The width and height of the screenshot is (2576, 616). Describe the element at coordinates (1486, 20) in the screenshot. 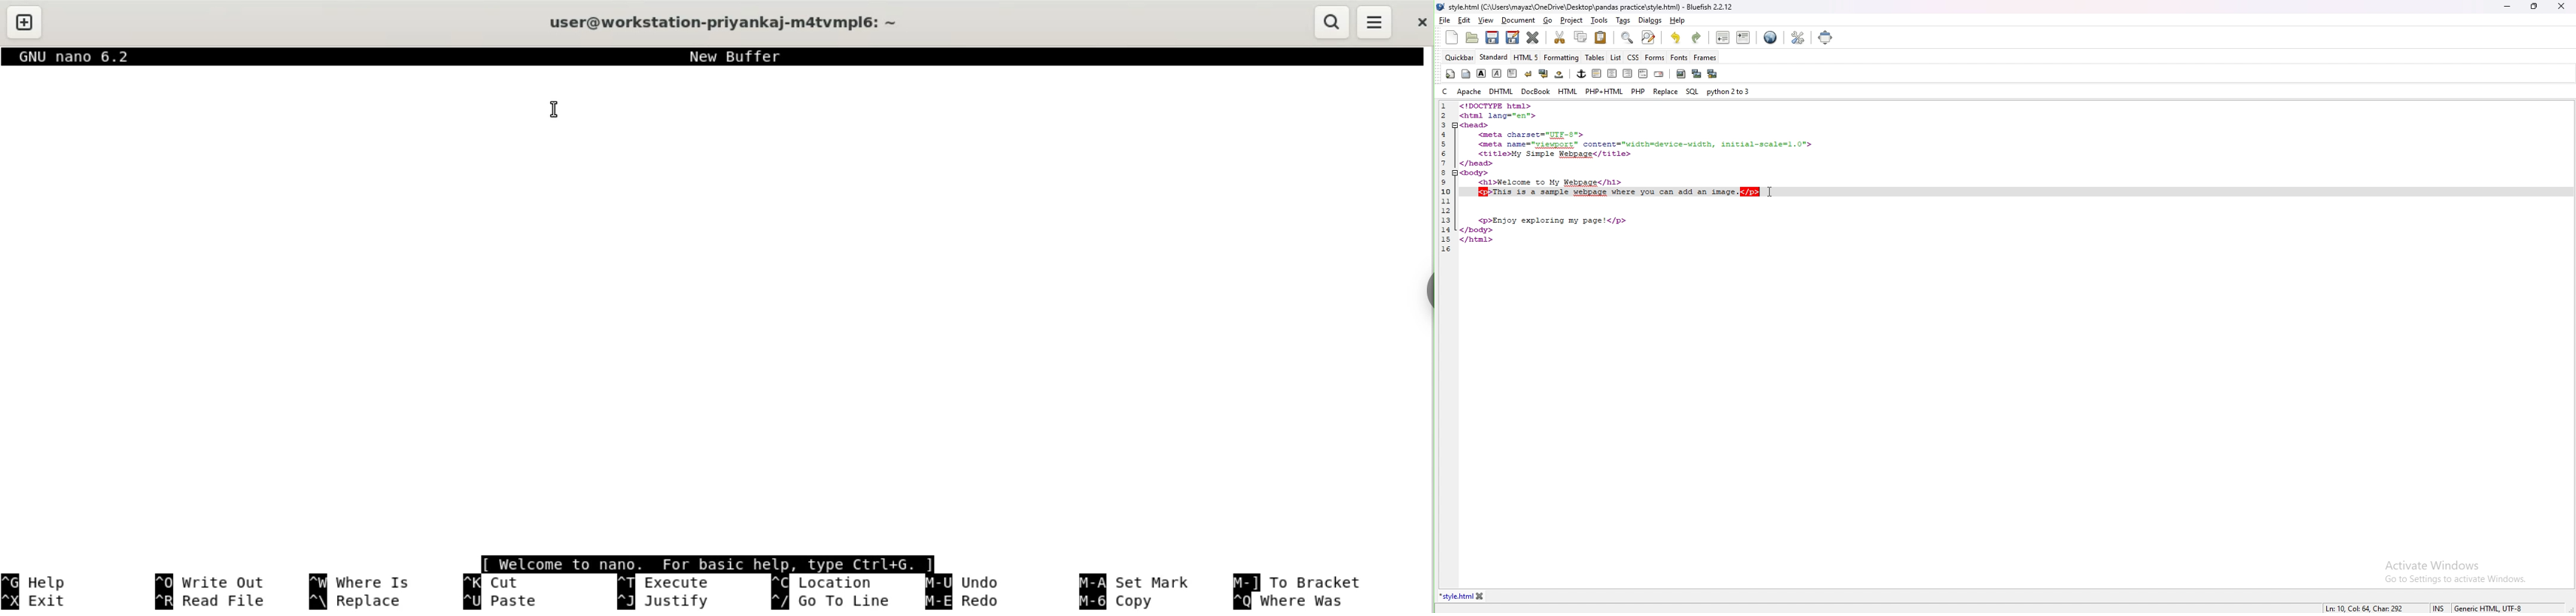

I see `view` at that location.